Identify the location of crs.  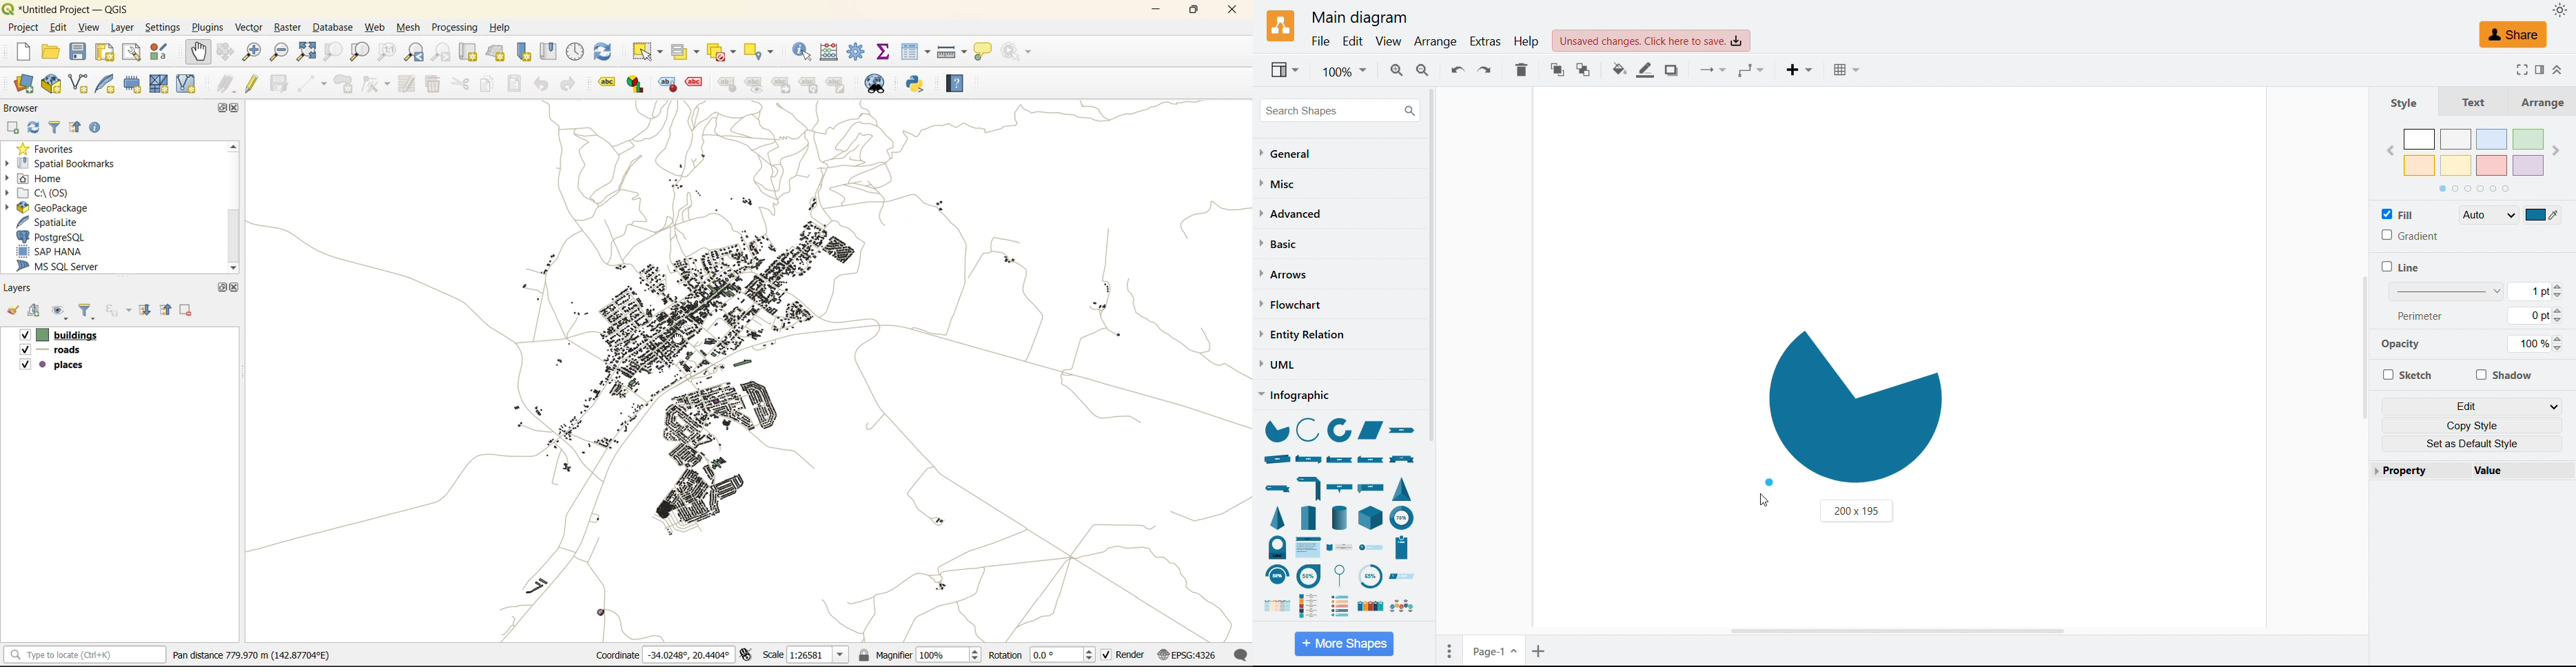
(1191, 655).